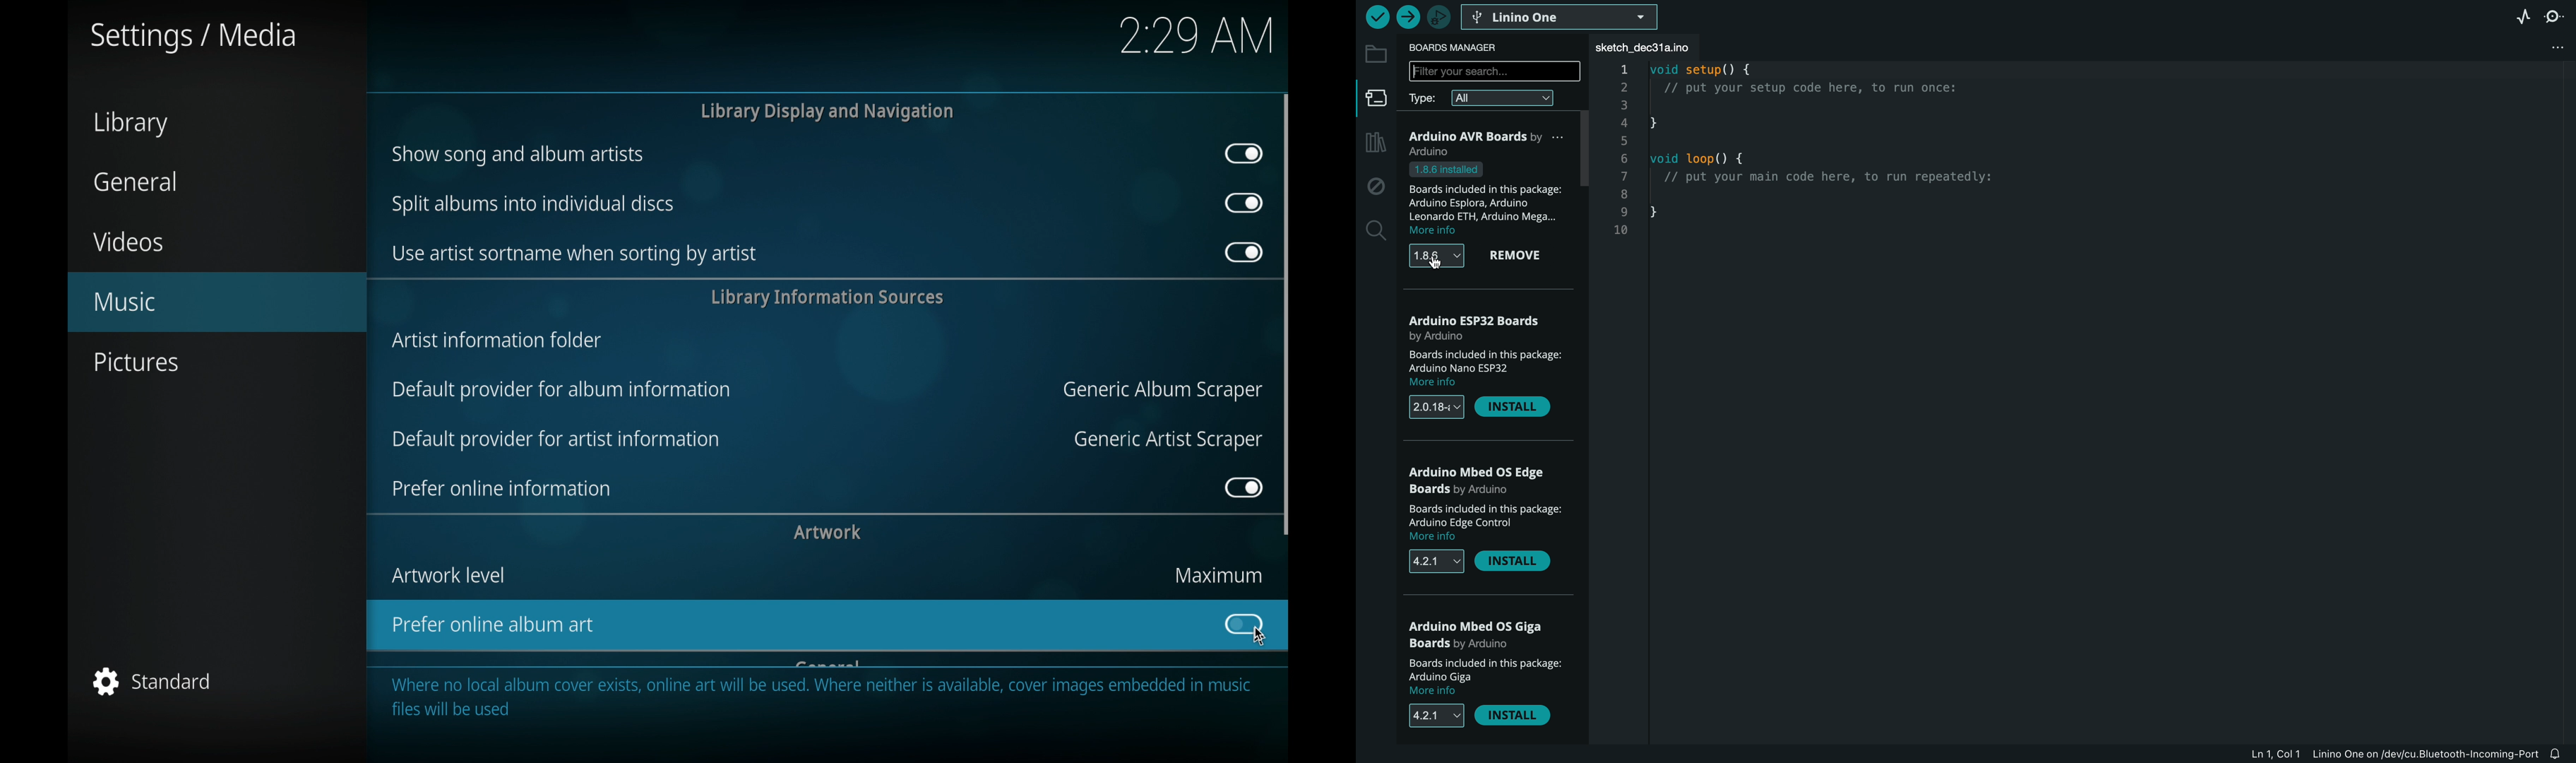 Image resolution: width=2576 pixels, height=784 pixels. I want to click on 7, so click(1622, 177).